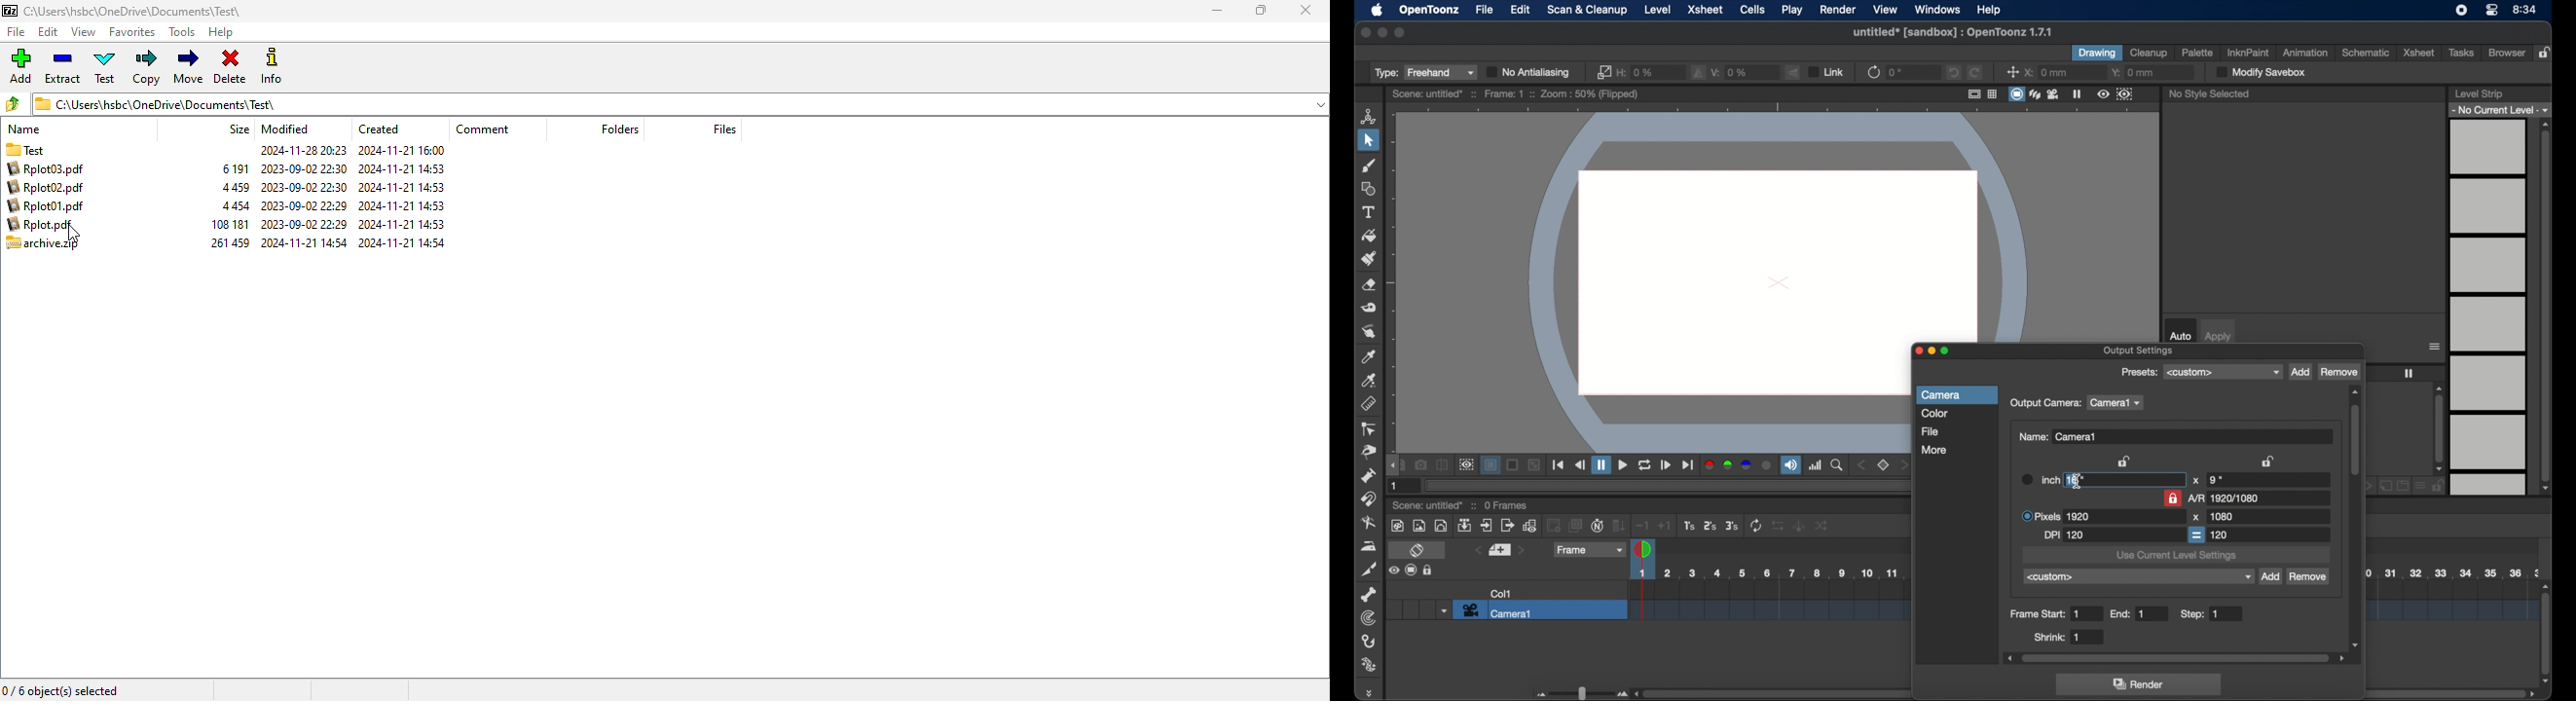 This screenshot has width=2576, height=728. I want to click on 16, so click(2076, 480).